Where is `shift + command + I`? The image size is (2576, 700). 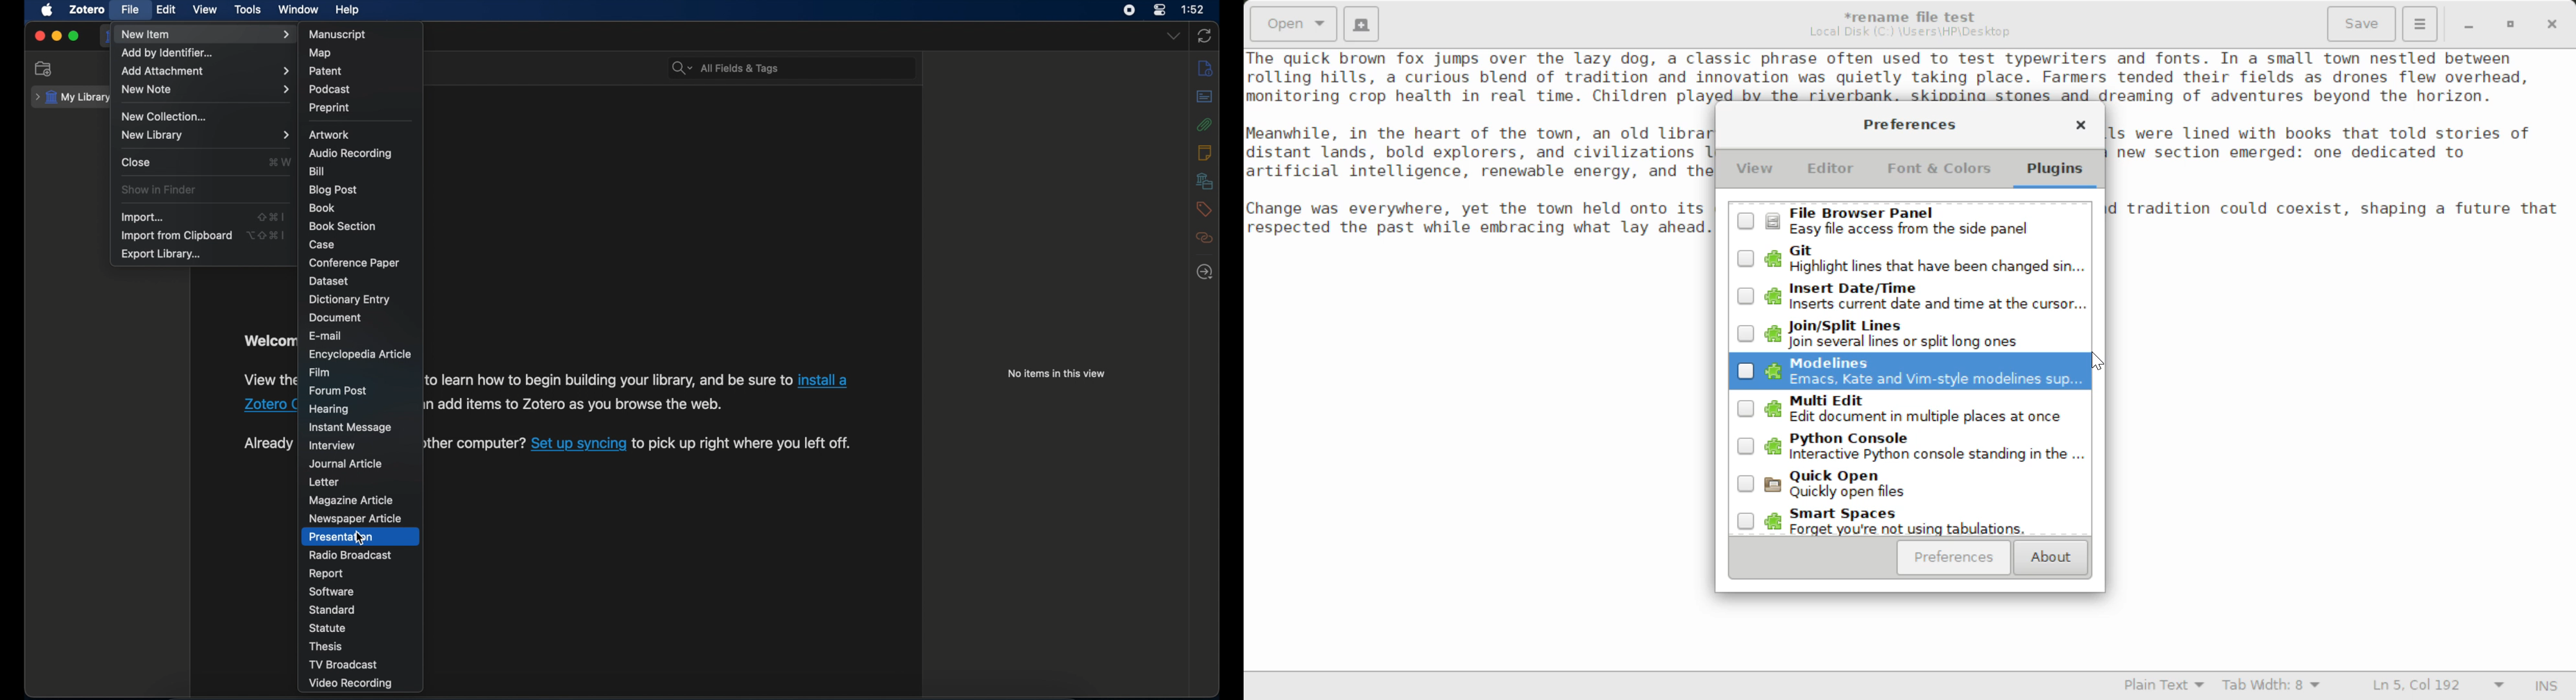 shift + command + I is located at coordinates (271, 216).